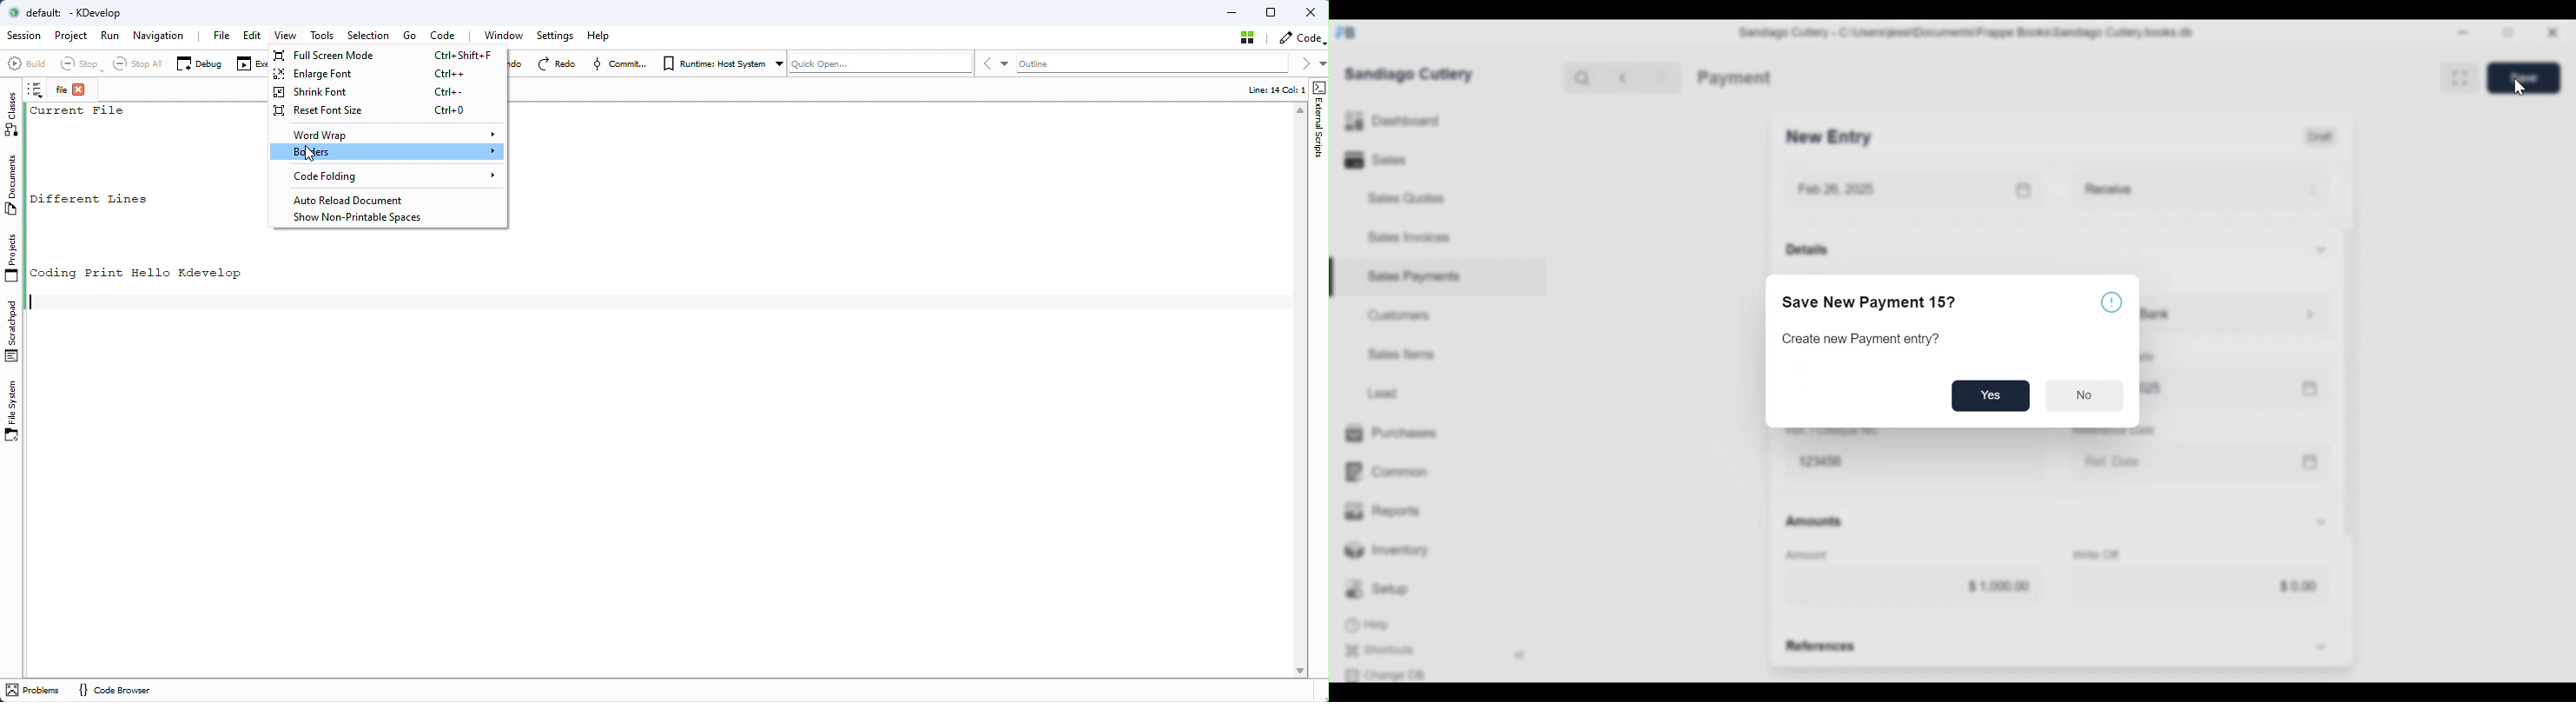  What do you see at coordinates (2083, 396) in the screenshot?
I see `No` at bounding box center [2083, 396].